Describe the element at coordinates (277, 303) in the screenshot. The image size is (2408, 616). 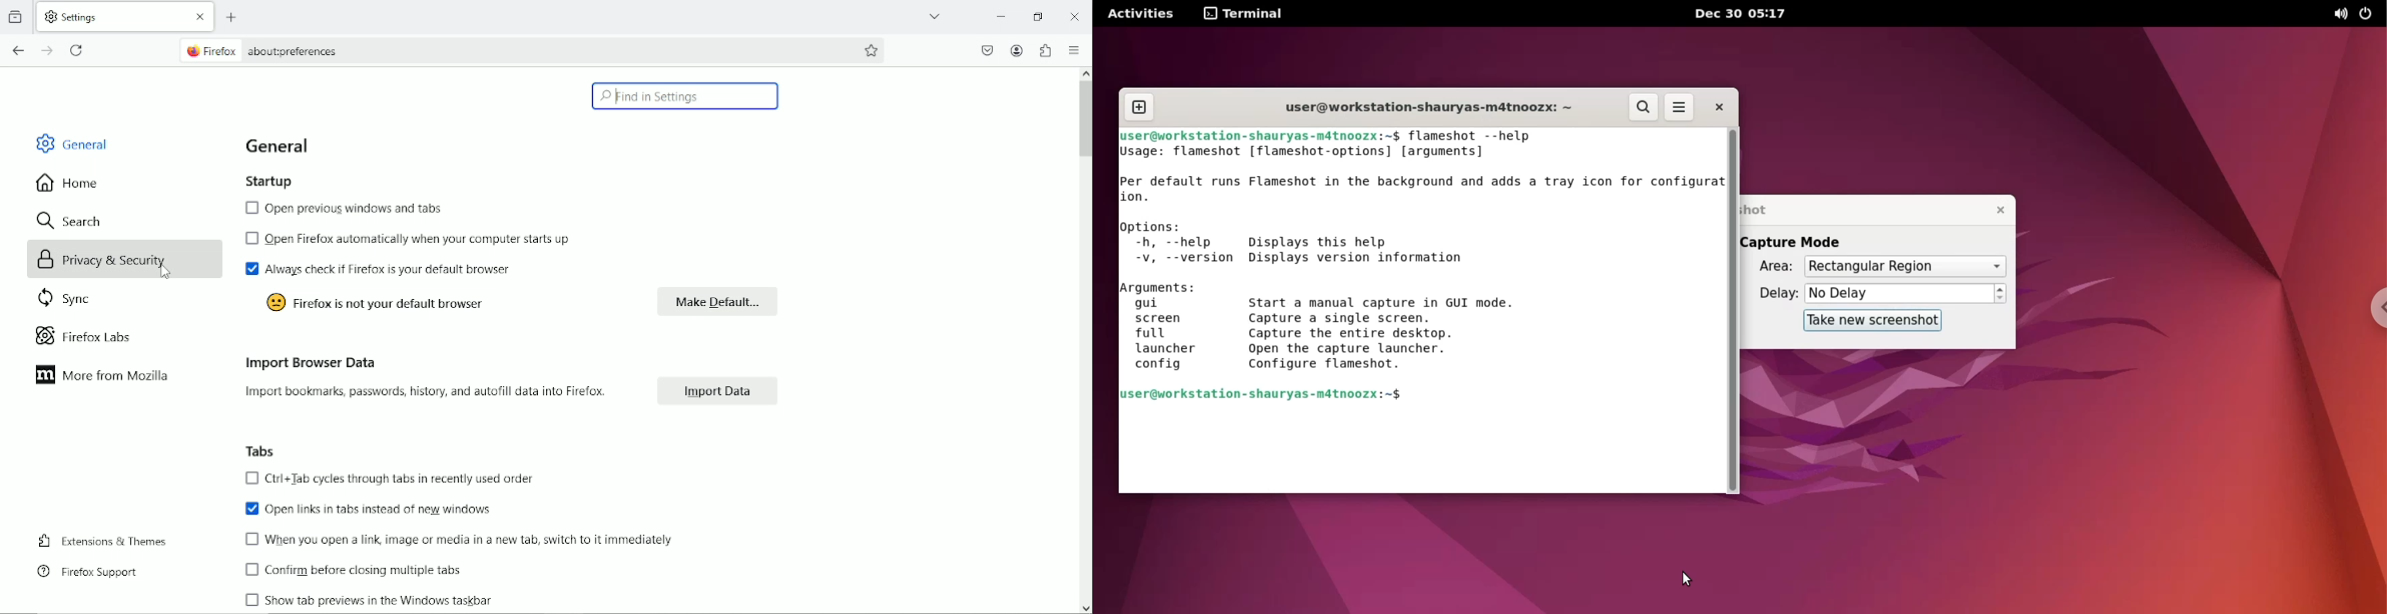
I see `emoji` at that location.